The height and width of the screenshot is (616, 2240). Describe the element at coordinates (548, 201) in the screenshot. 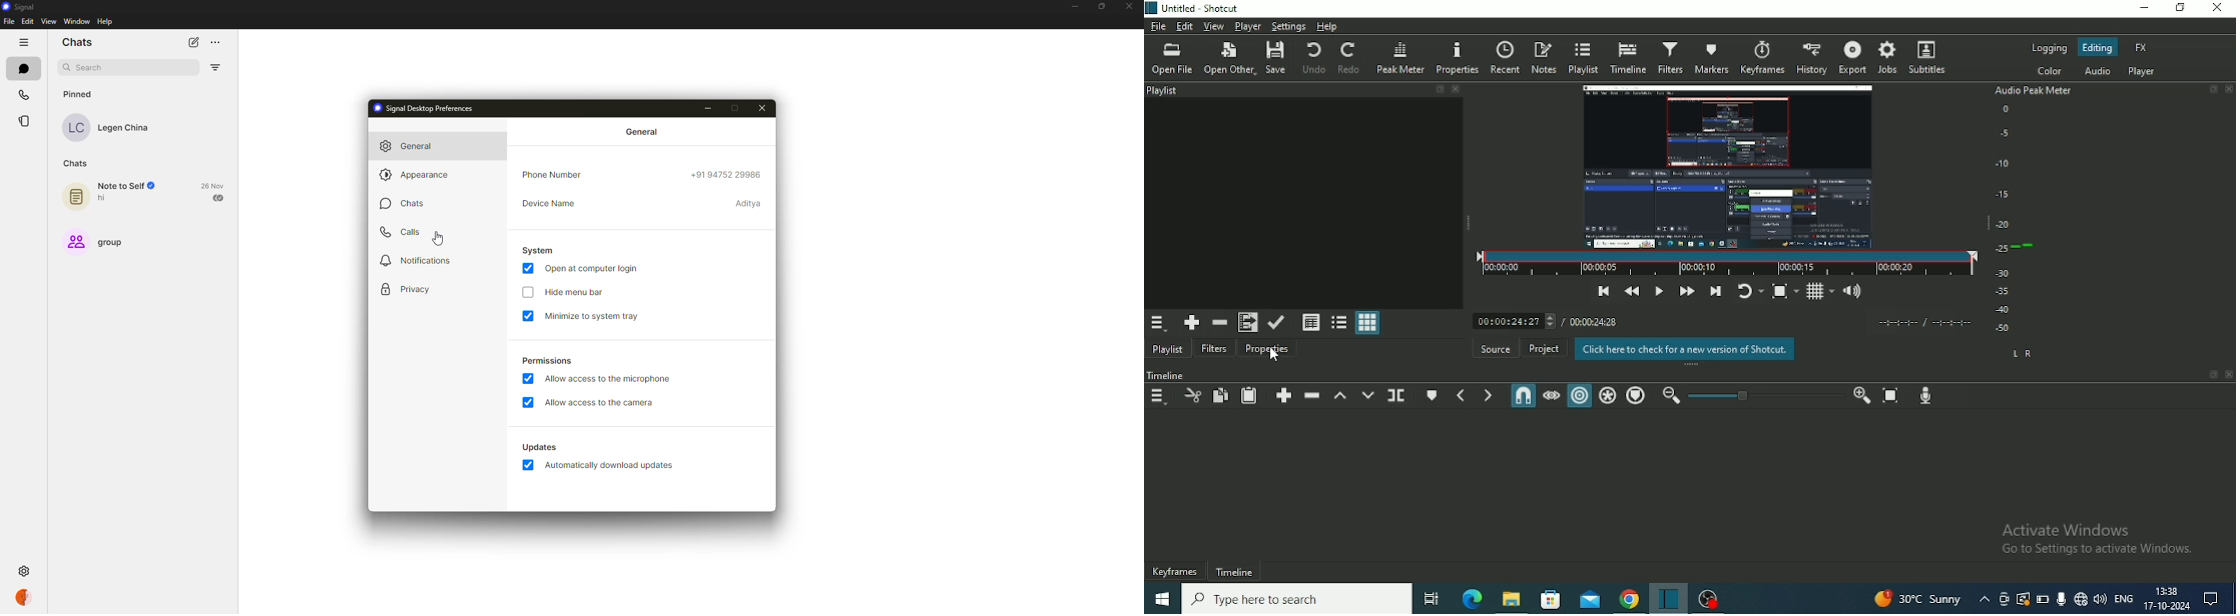

I see `device name` at that location.